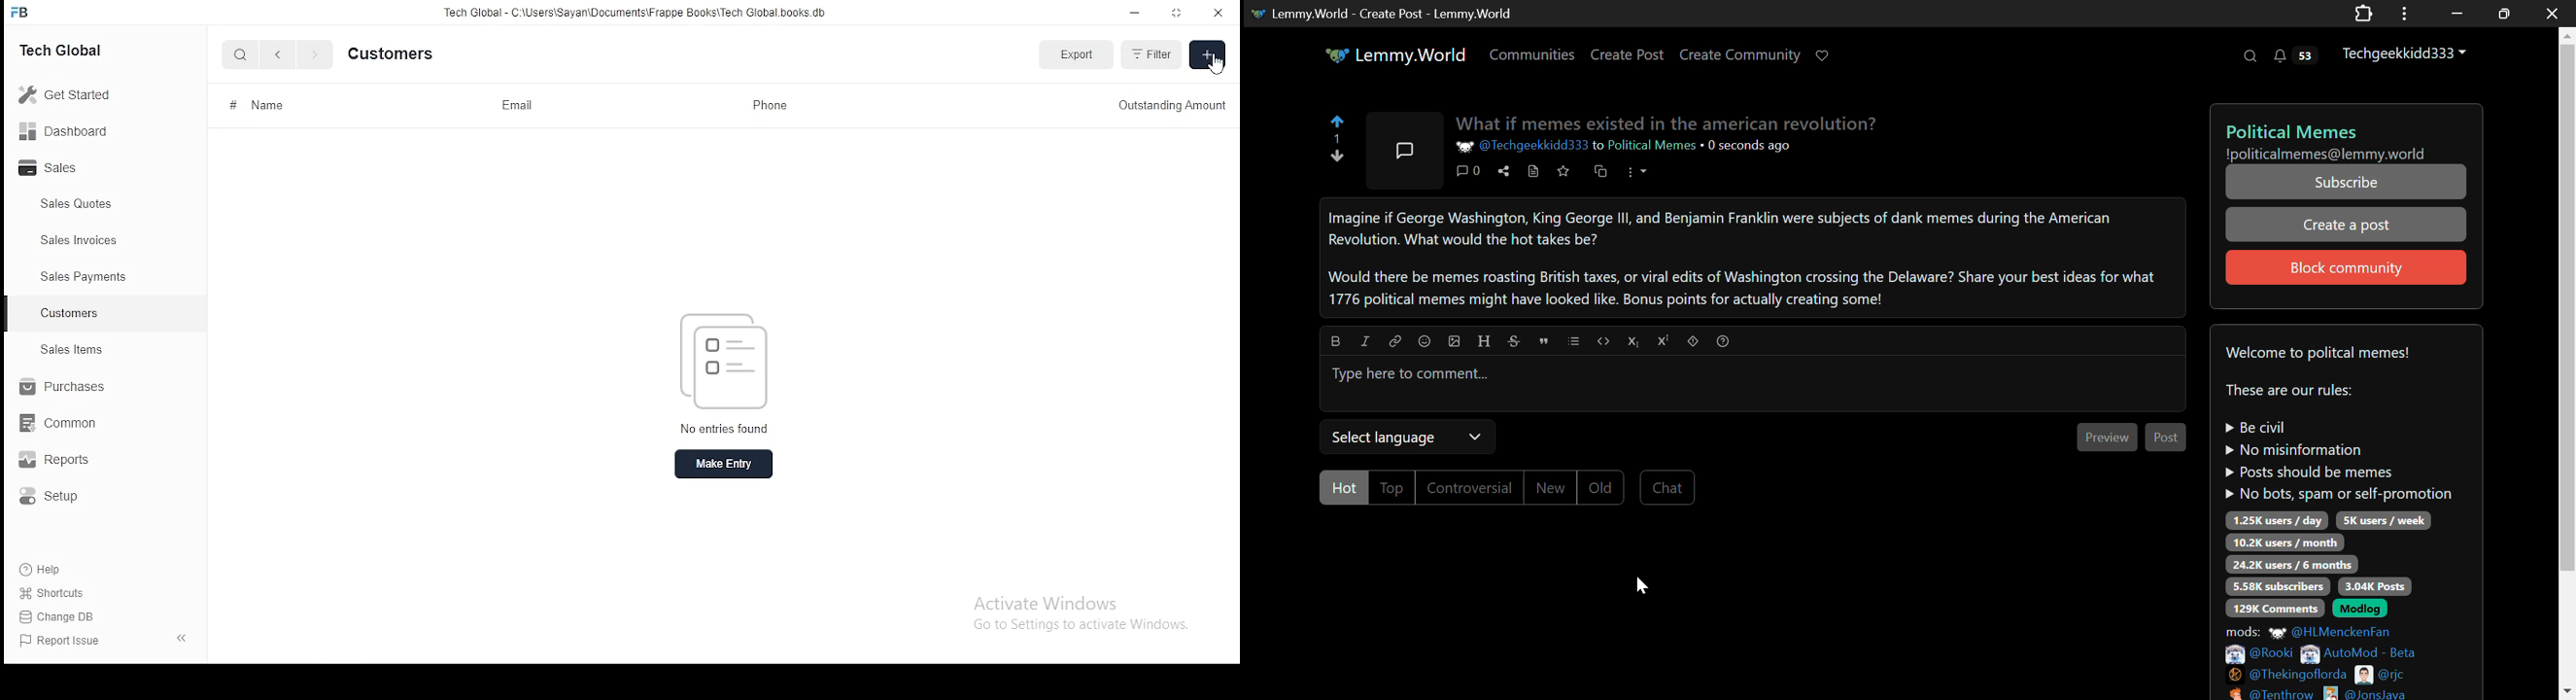 The width and height of the screenshot is (2576, 700). What do you see at coordinates (62, 461) in the screenshot?
I see `reports` at bounding box center [62, 461].